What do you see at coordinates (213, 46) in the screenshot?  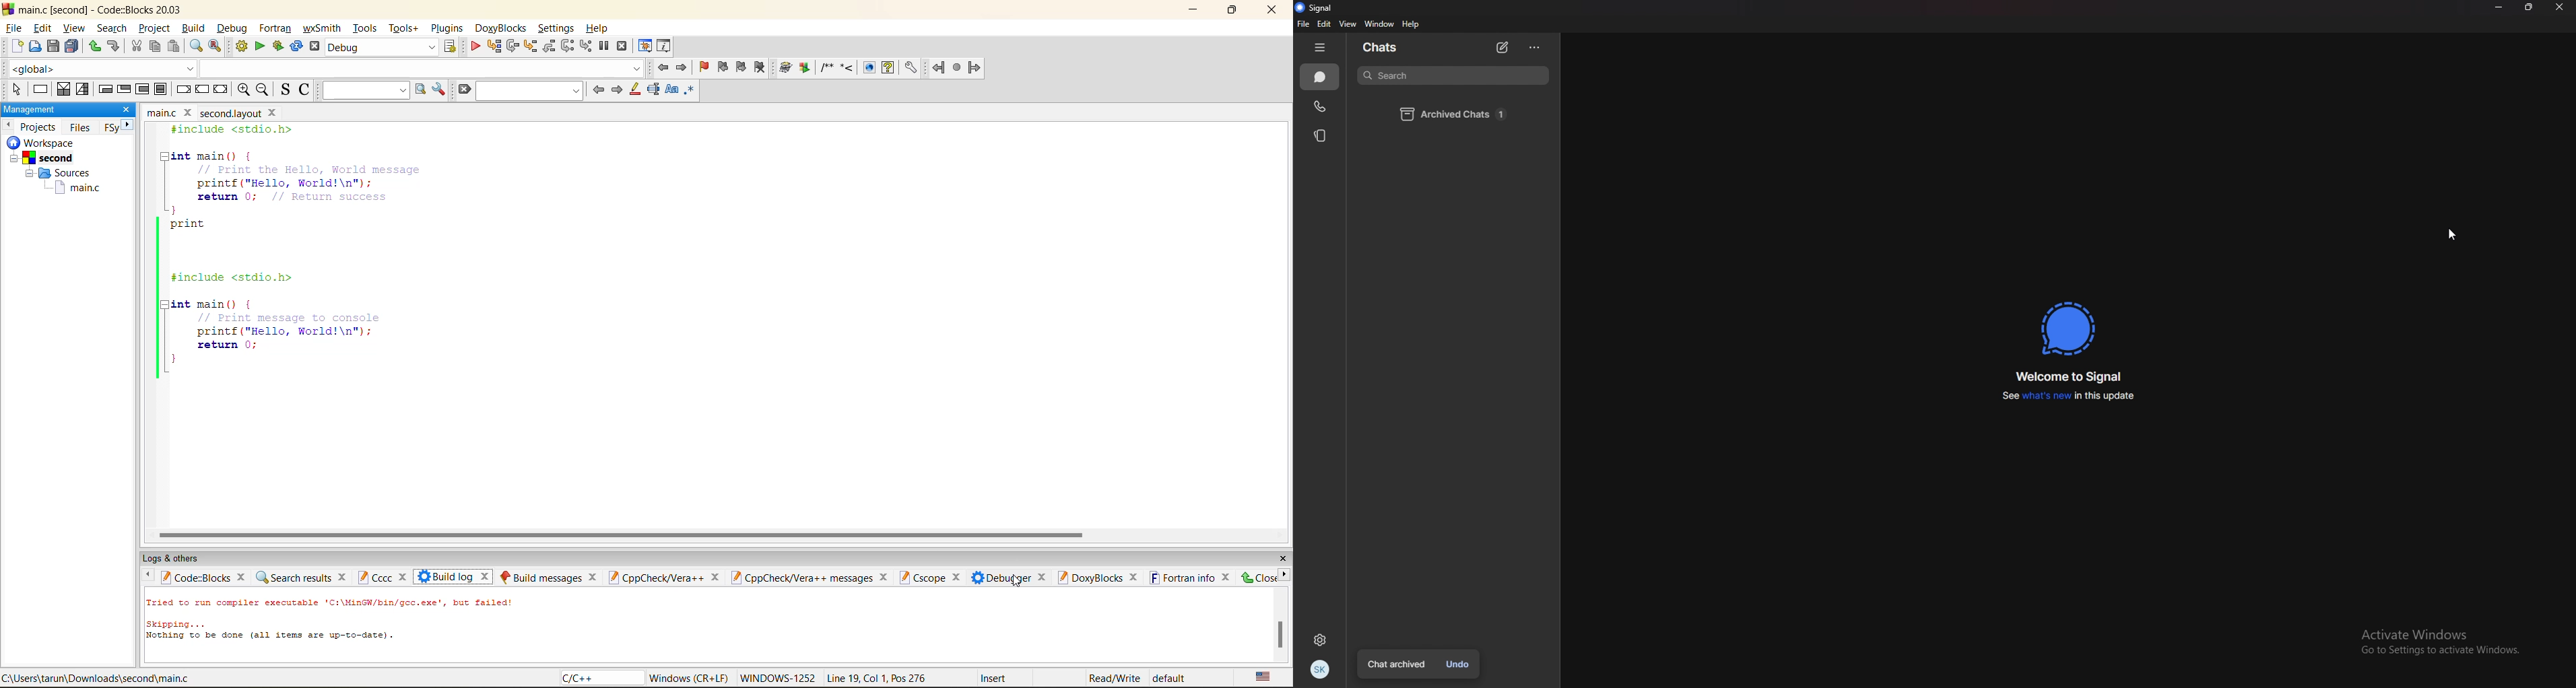 I see `replace` at bounding box center [213, 46].